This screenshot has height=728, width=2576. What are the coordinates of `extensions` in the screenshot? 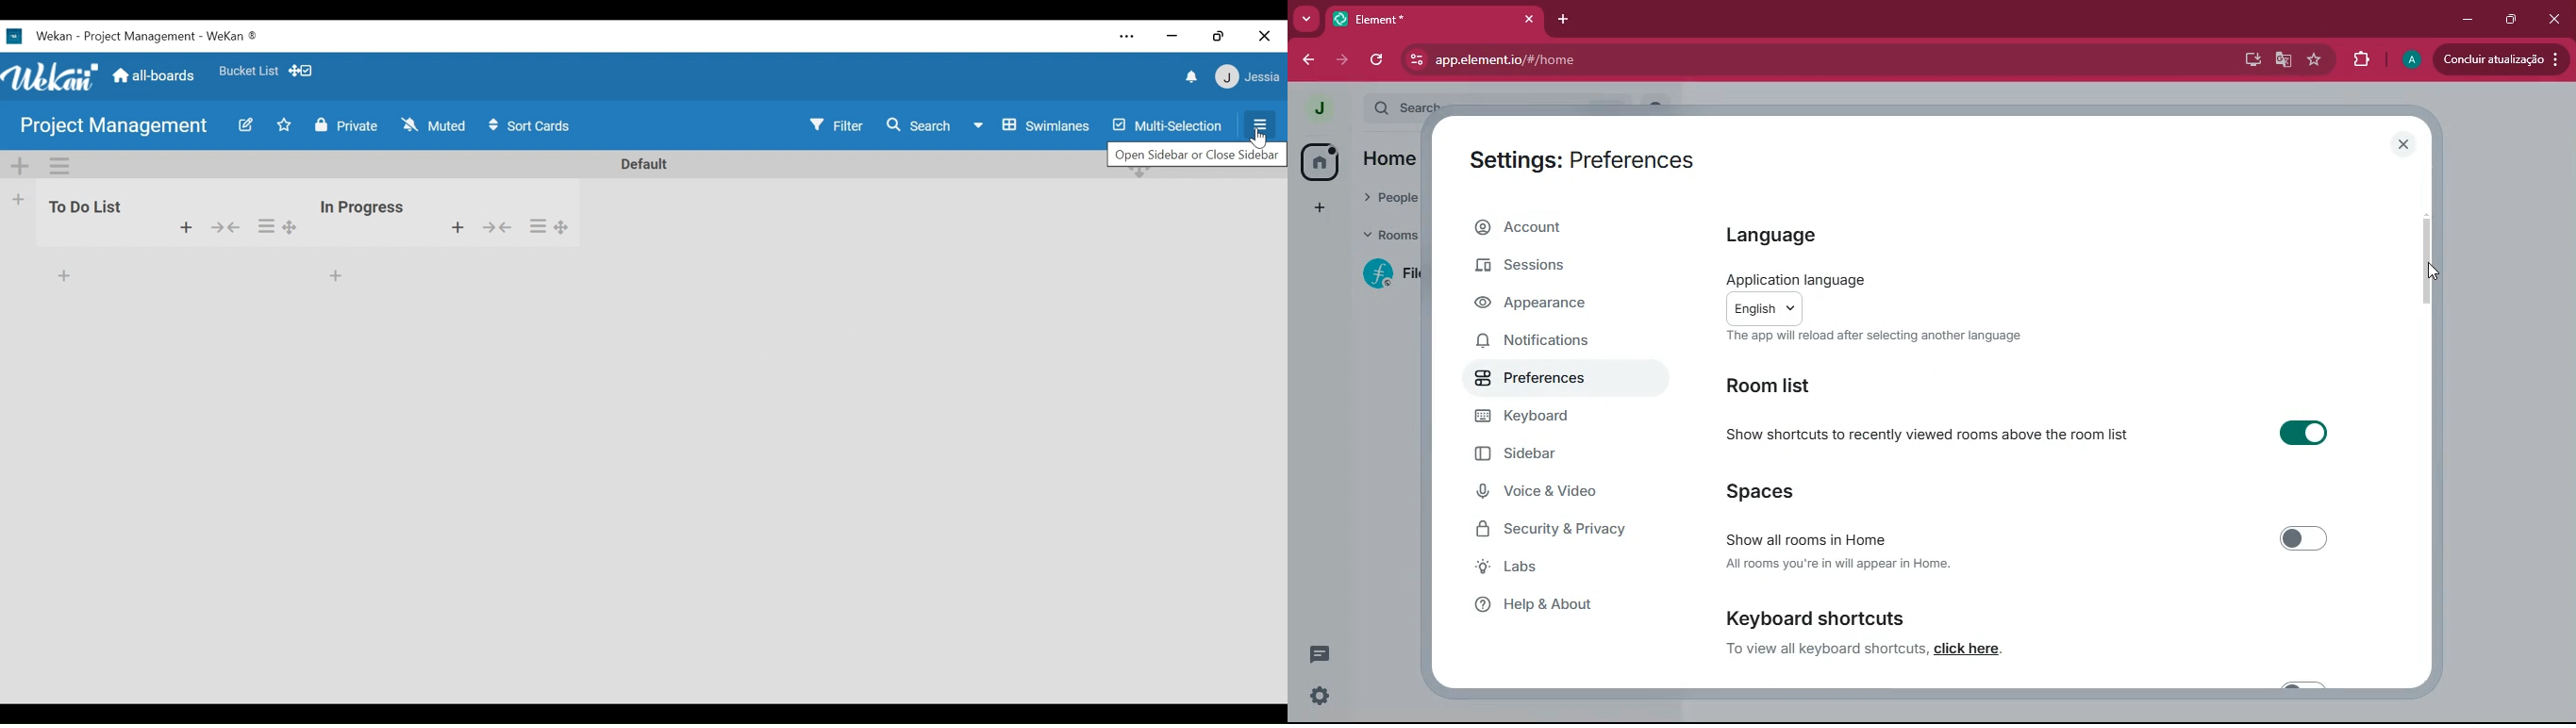 It's located at (2362, 59).